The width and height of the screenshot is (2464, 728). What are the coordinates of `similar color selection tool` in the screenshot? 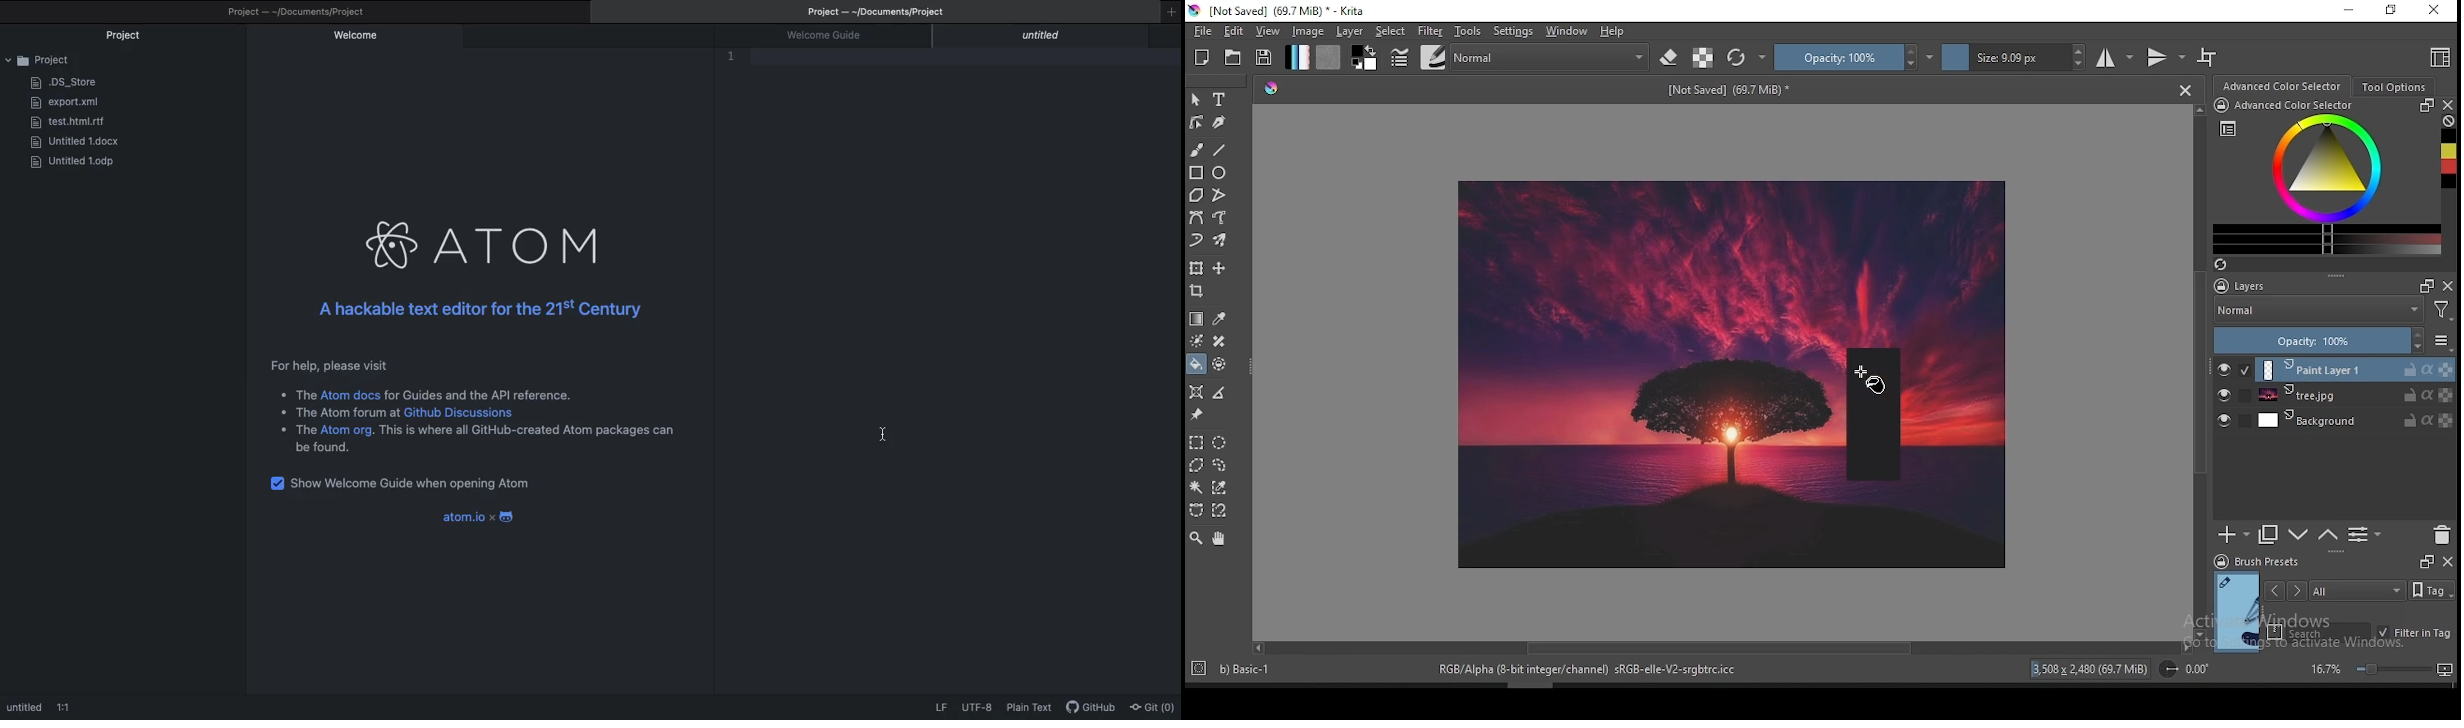 It's located at (1220, 487).